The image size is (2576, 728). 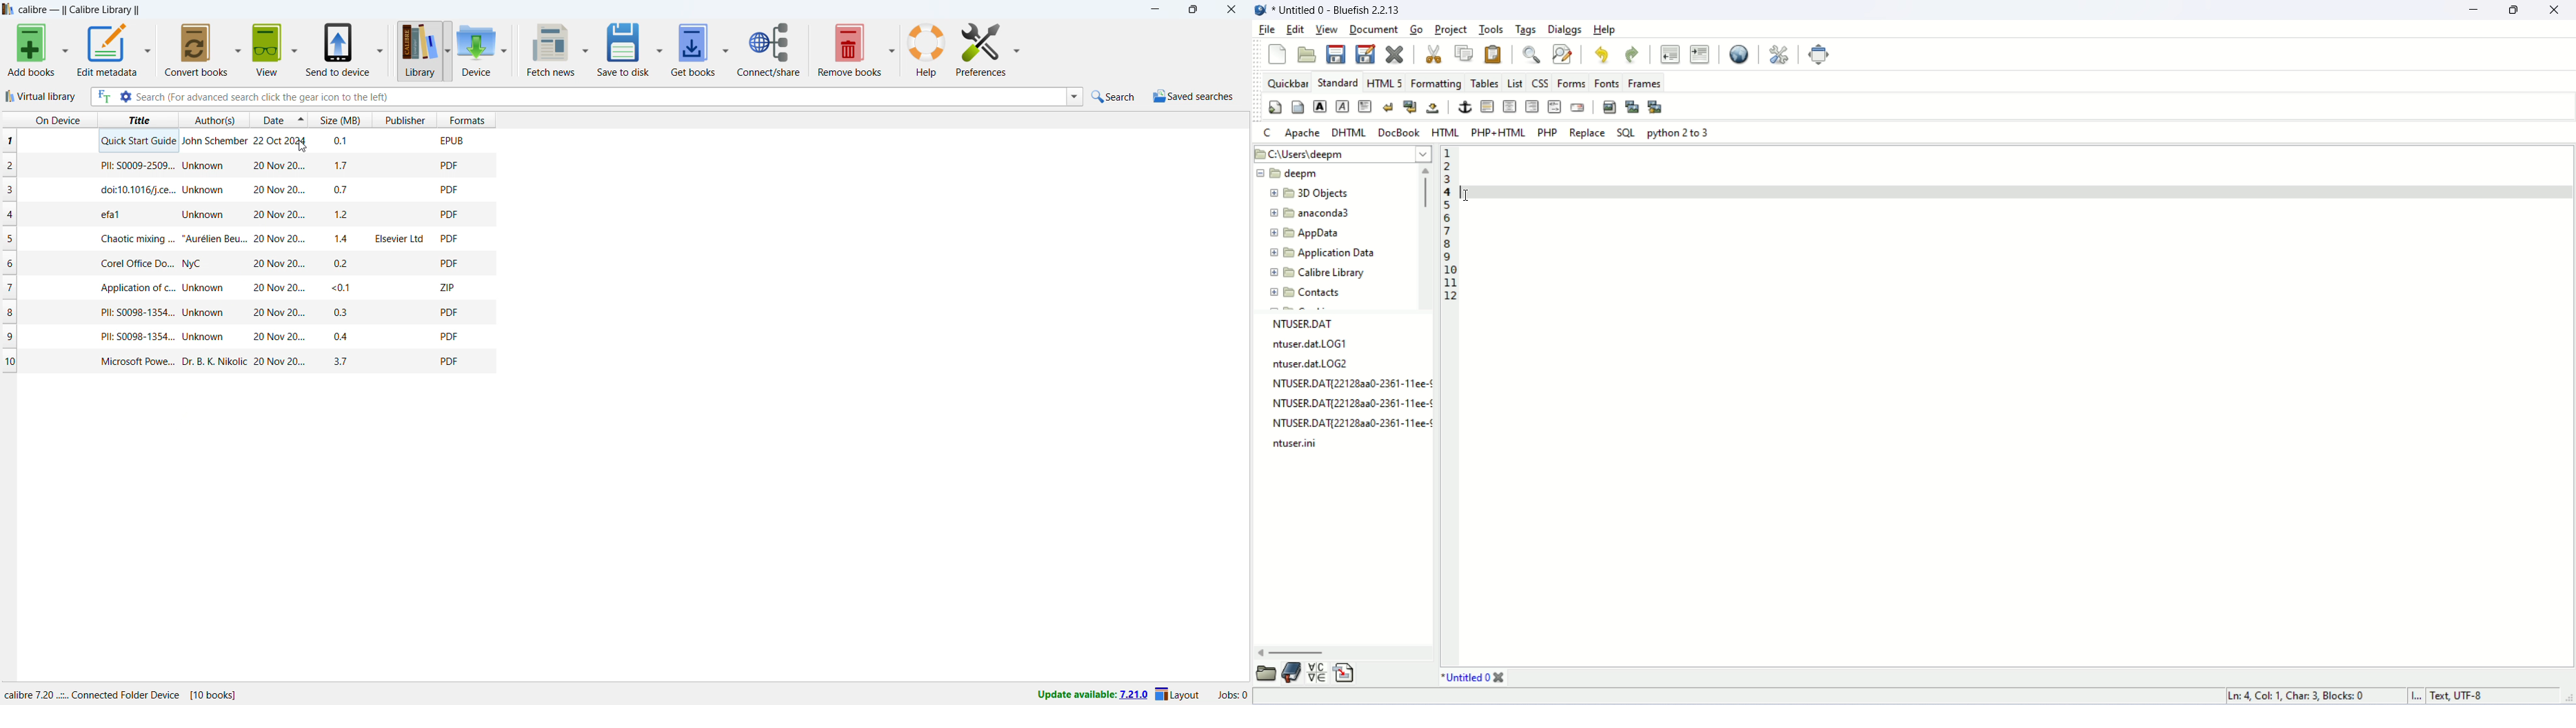 What do you see at coordinates (600, 97) in the screenshot?
I see `enter search string` at bounding box center [600, 97].